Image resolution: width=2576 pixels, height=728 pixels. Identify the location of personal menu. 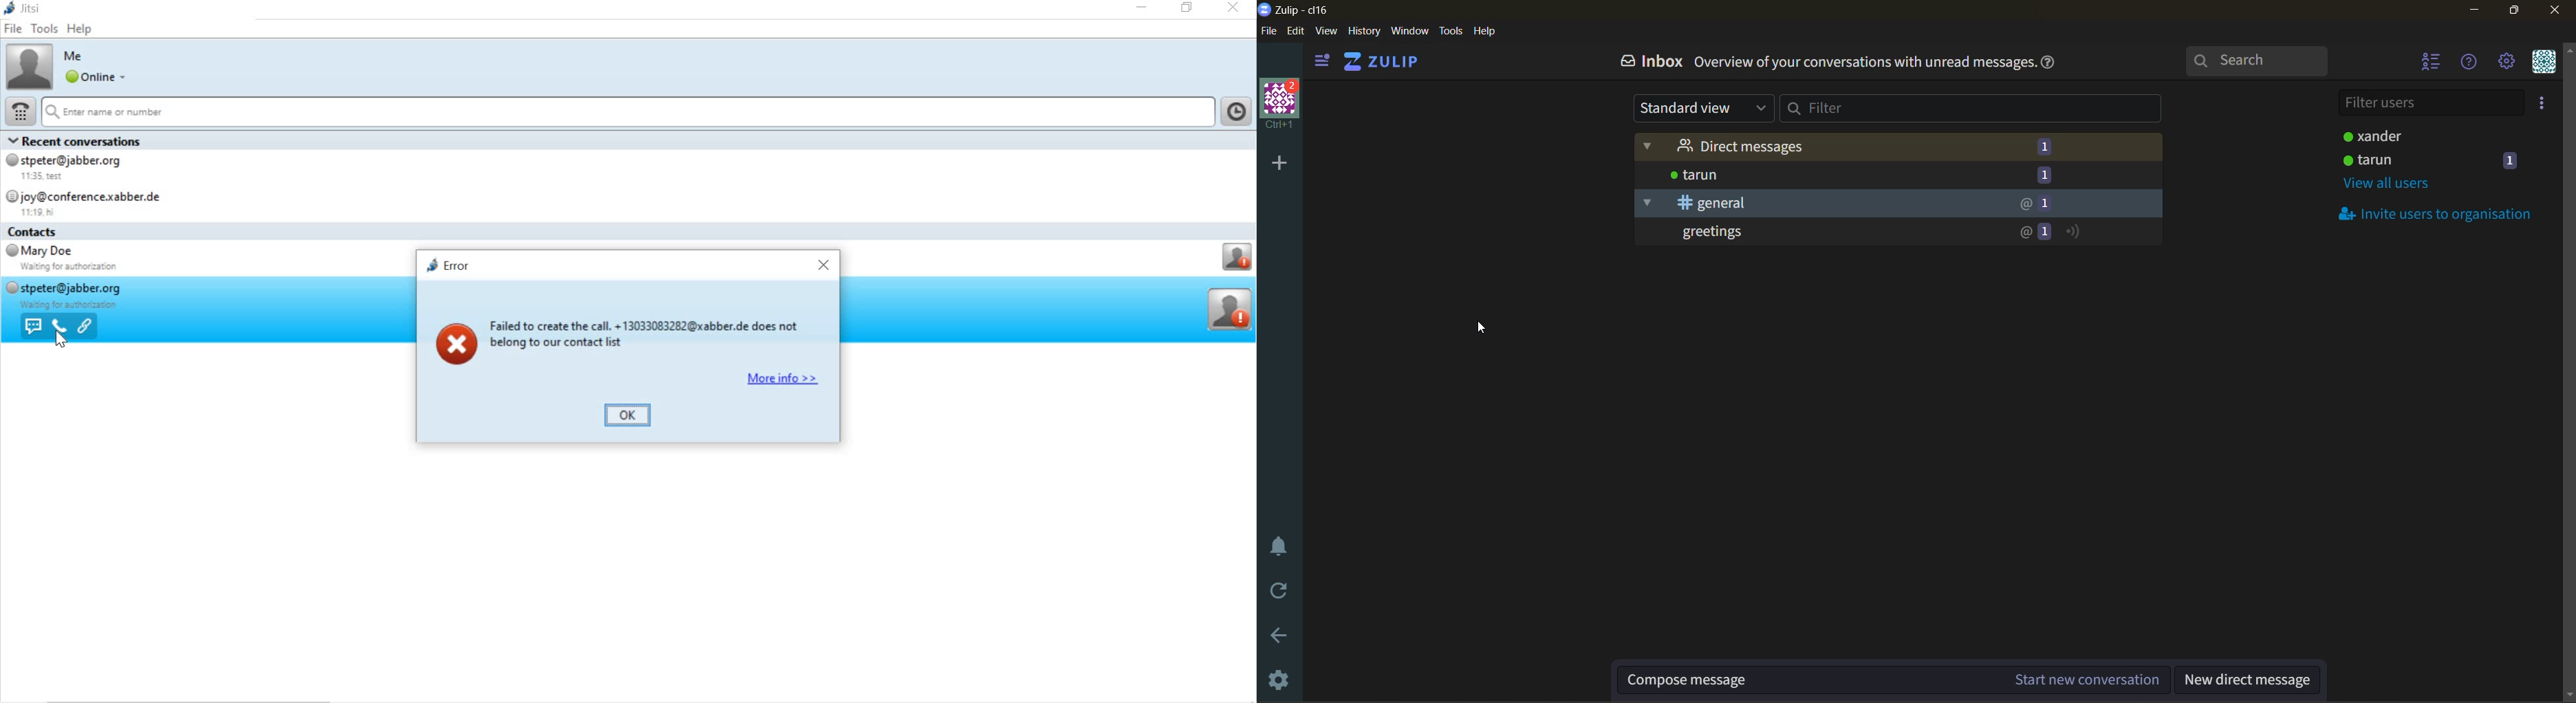
(2543, 62).